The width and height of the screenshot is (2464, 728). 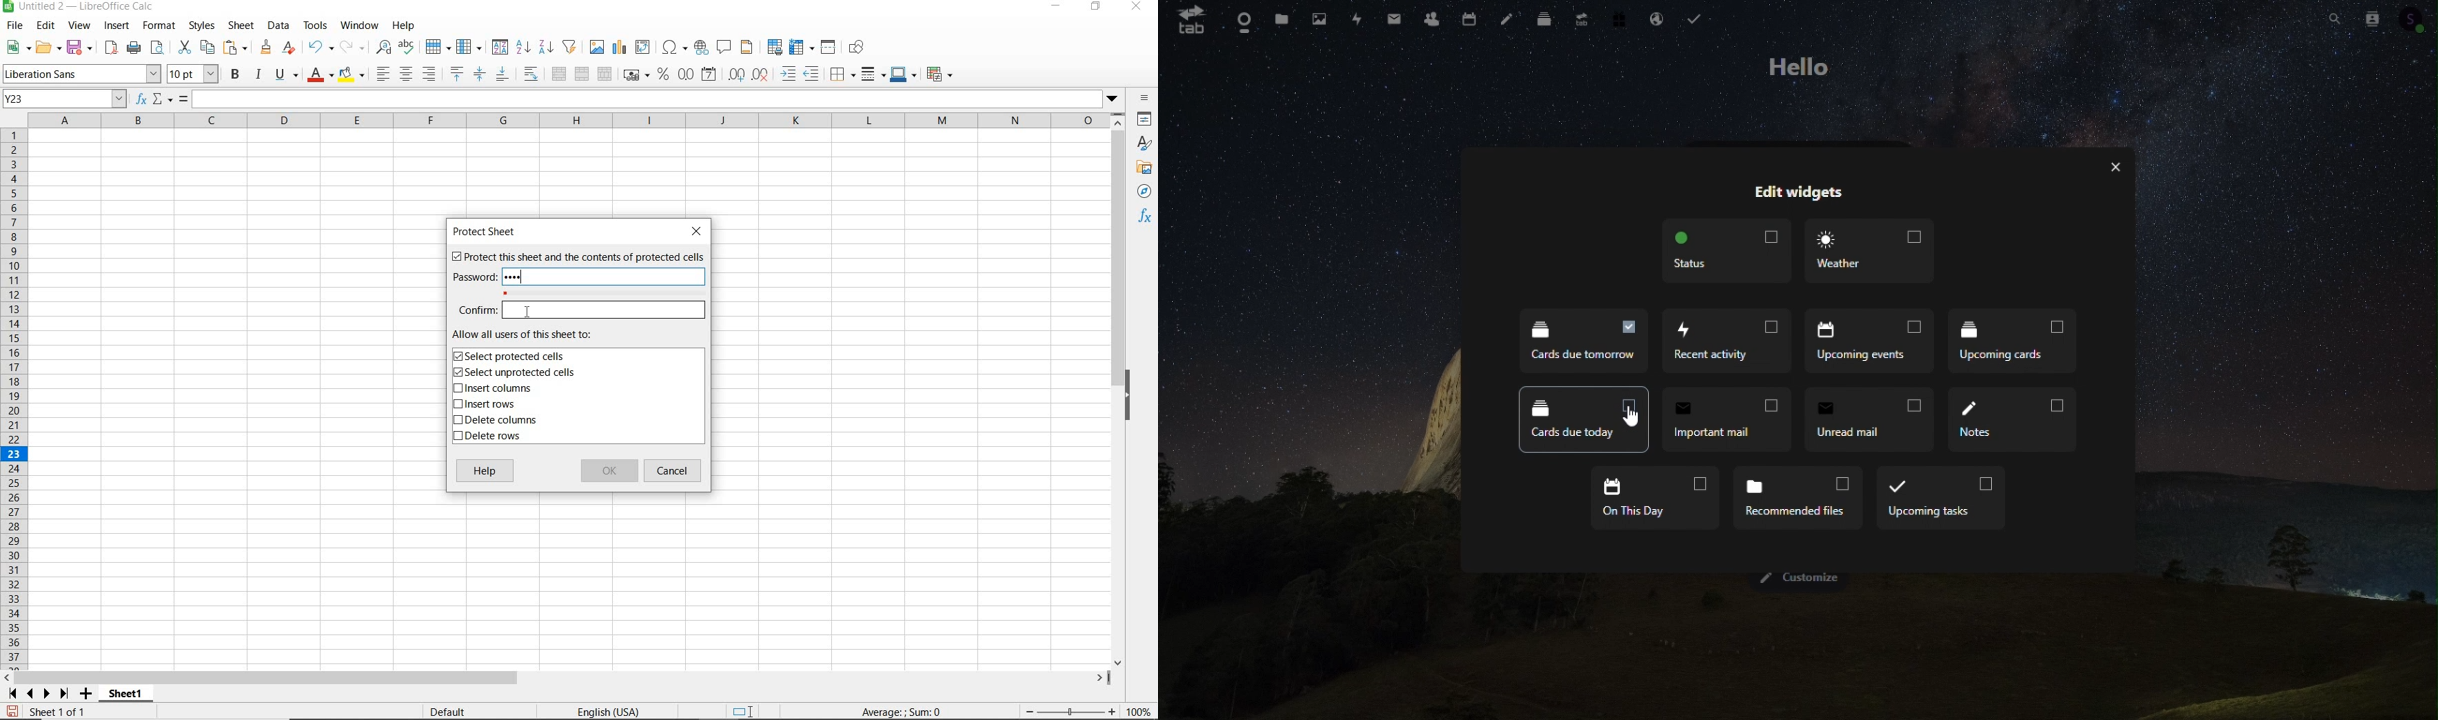 What do you see at coordinates (903, 74) in the screenshot?
I see `BORDER COLOR` at bounding box center [903, 74].